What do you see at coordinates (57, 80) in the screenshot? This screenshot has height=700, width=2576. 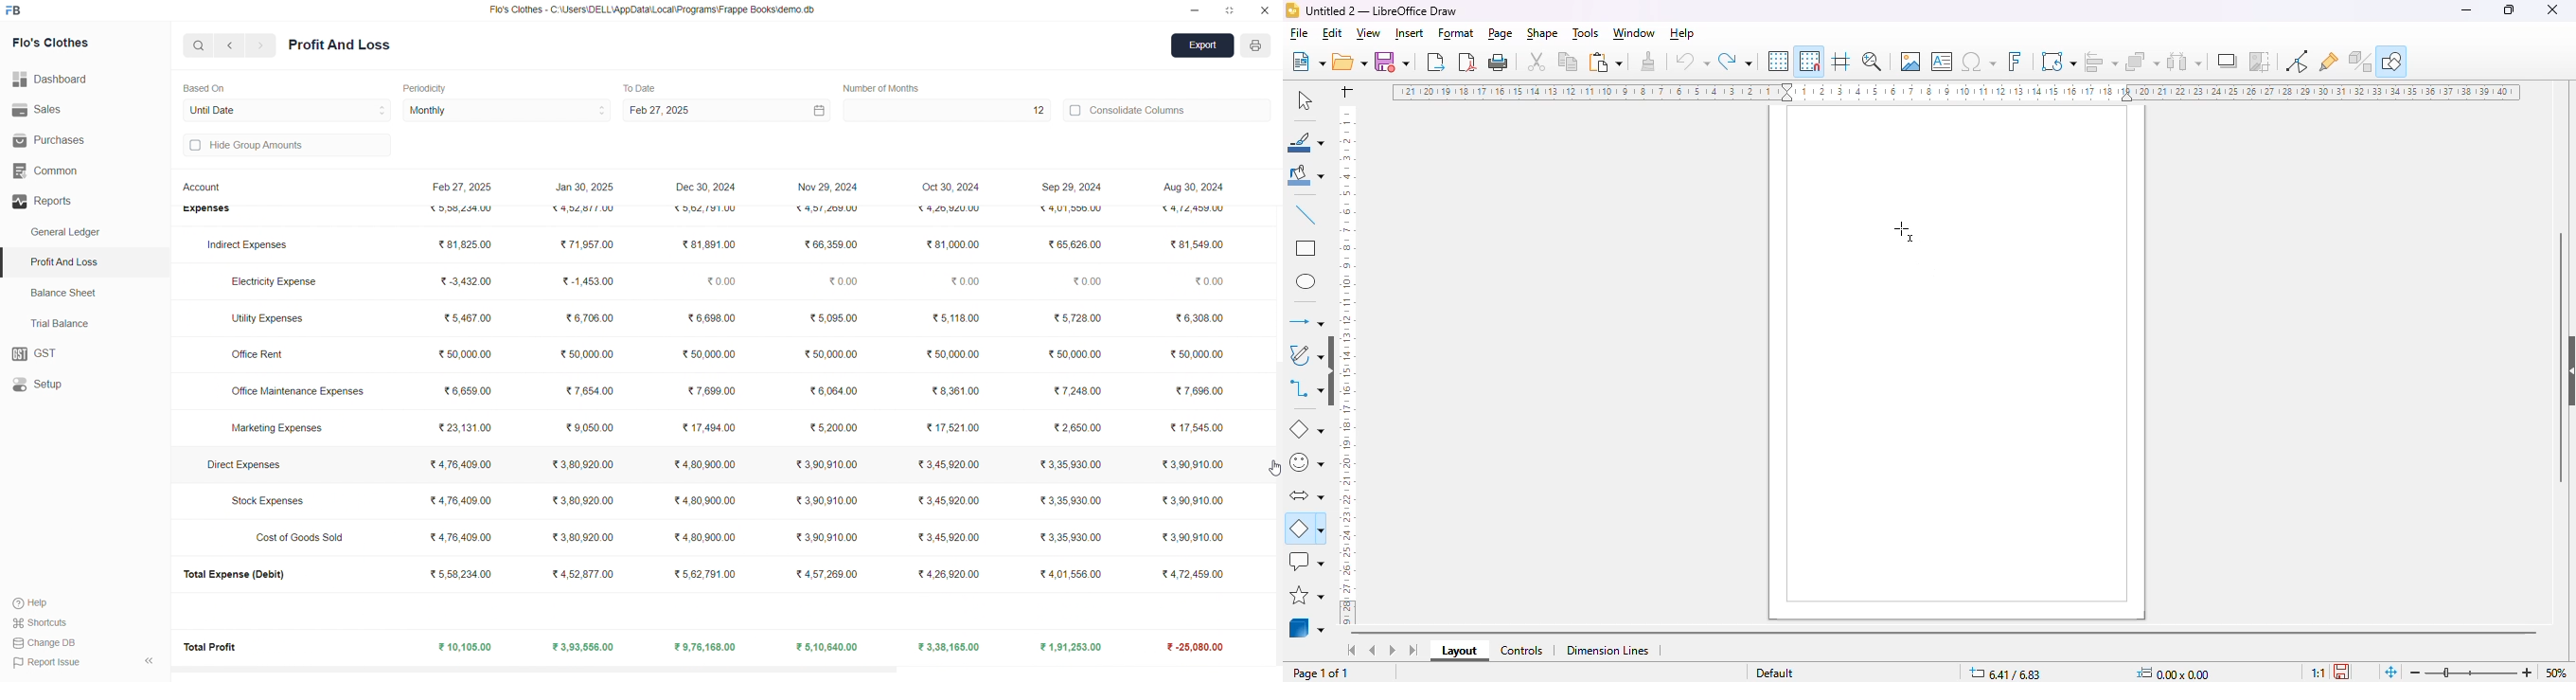 I see `Dashboard` at bounding box center [57, 80].